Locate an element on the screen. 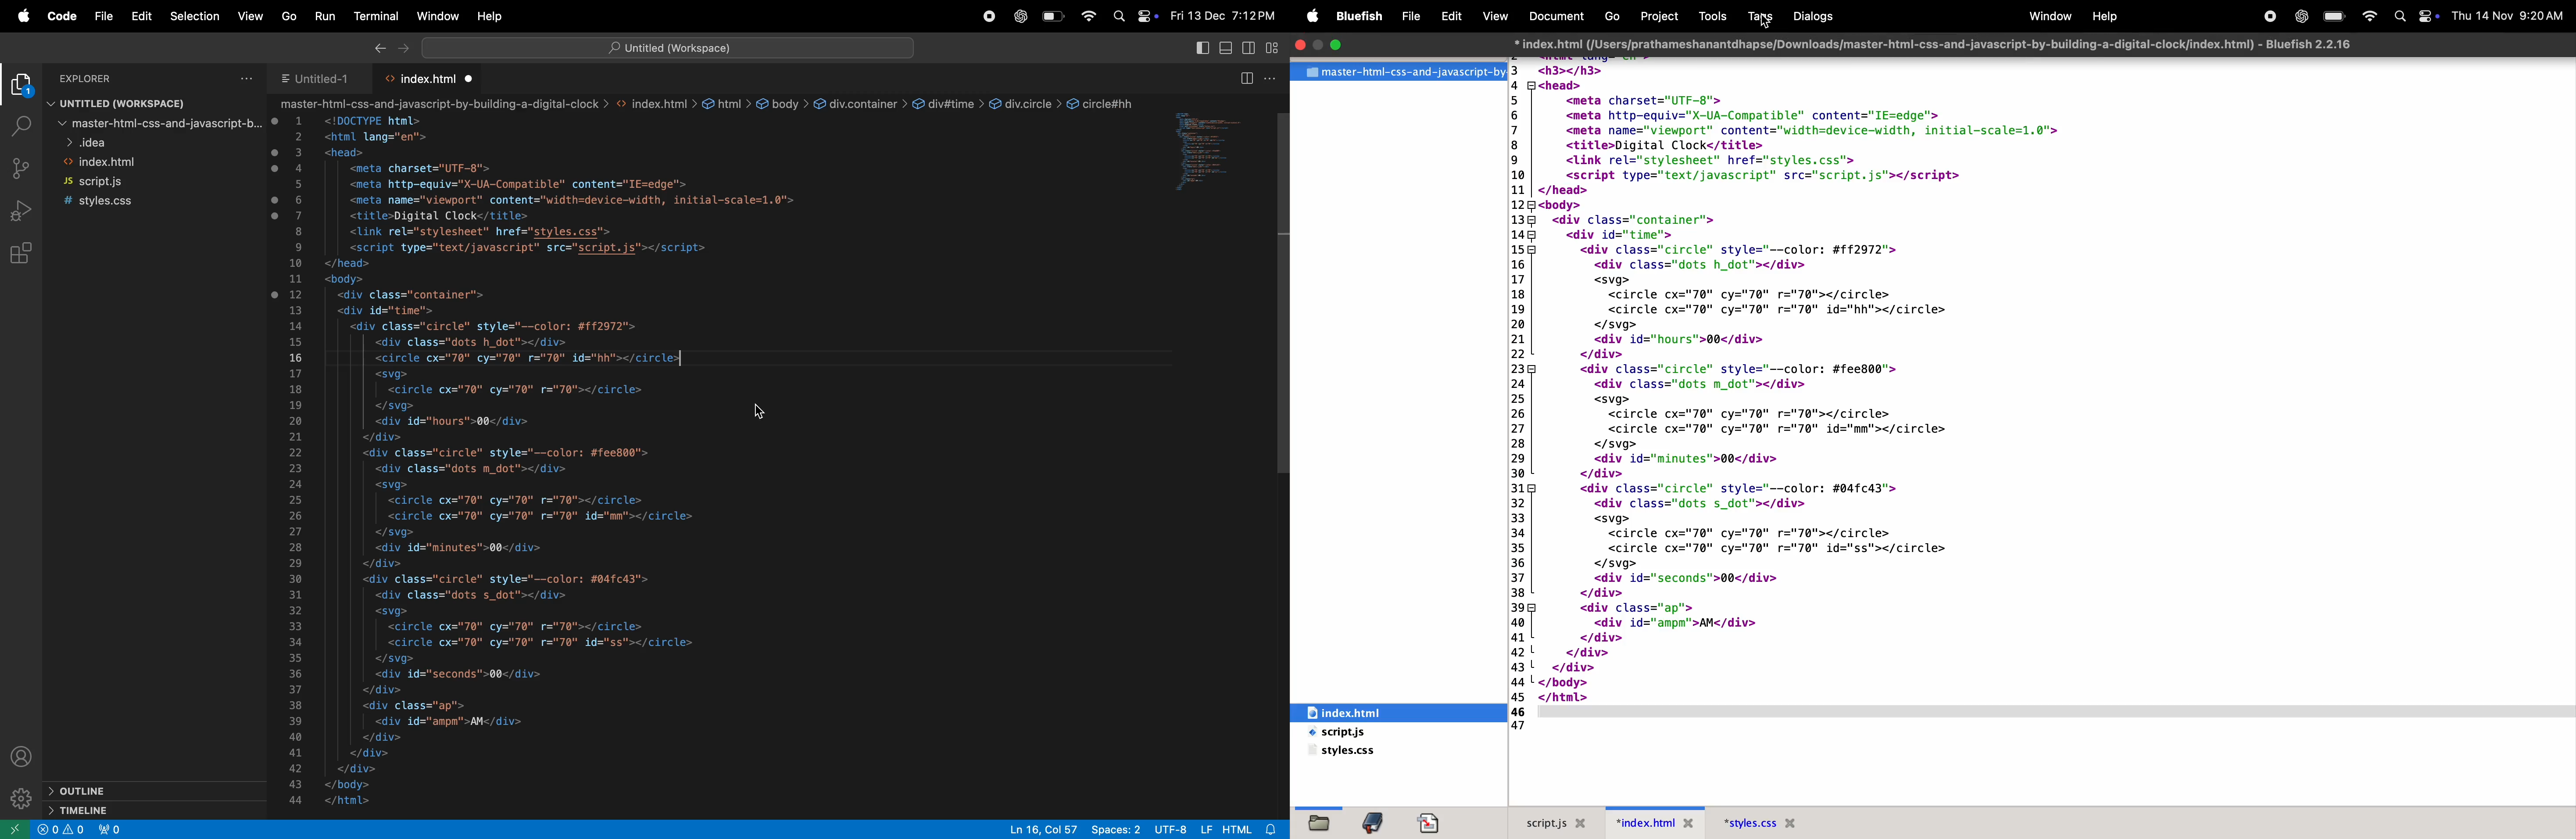  master is located at coordinates (1398, 72).